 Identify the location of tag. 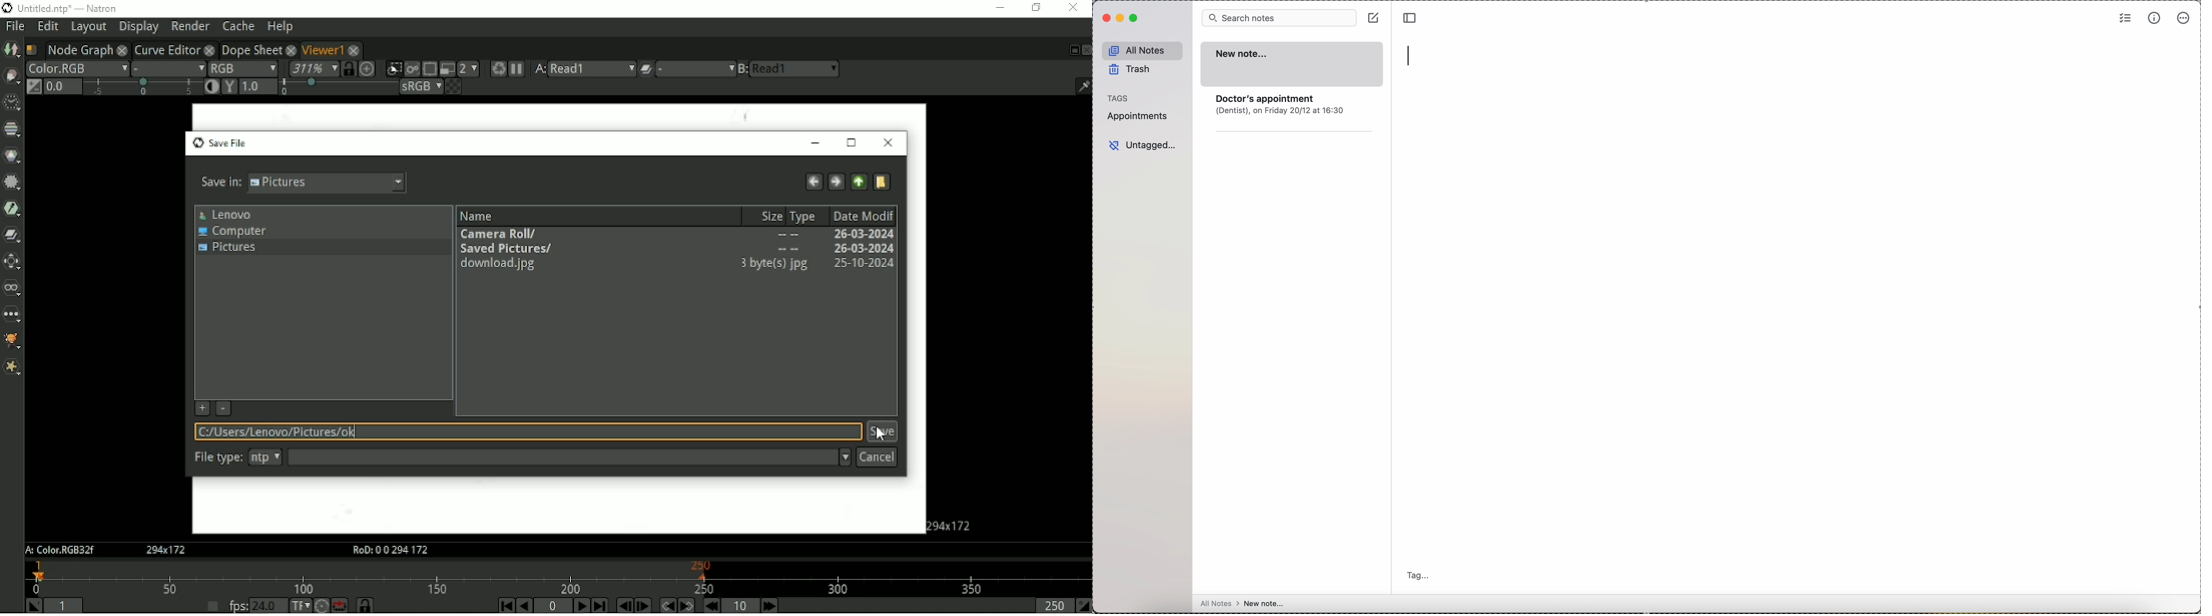
(1422, 575).